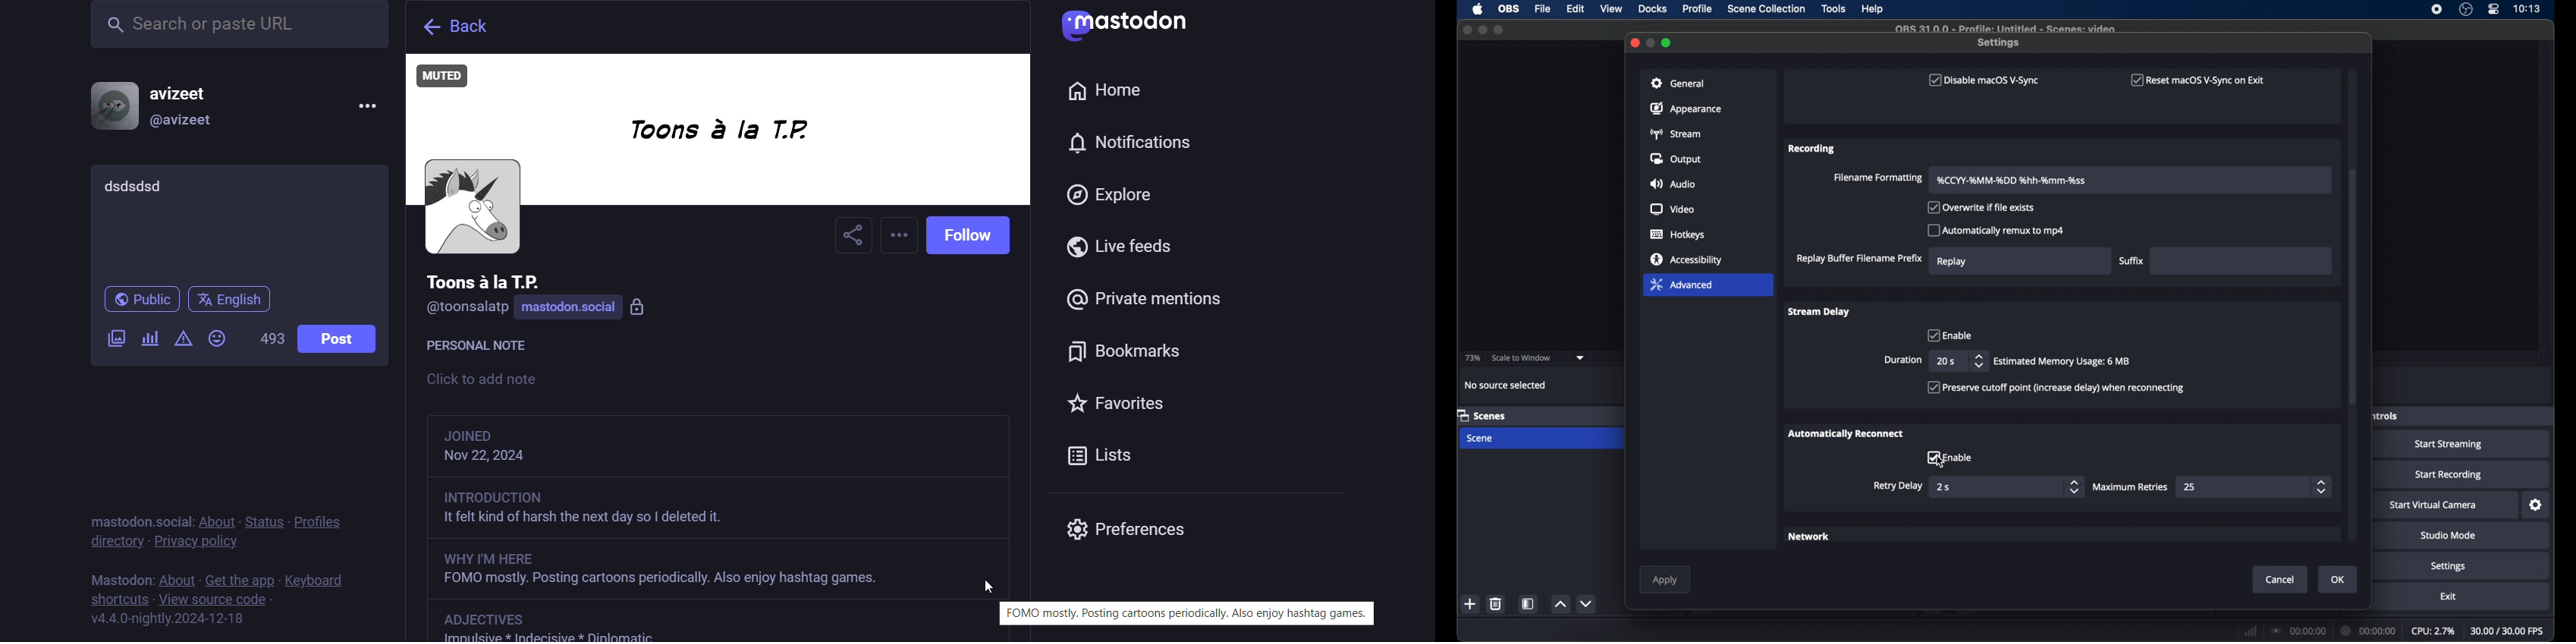 This screenshot has width=2576, height=644. What do you see at coordinates (1667, 43) in the screenshot?
I see `maximize` at bounding box center [1667, 43].